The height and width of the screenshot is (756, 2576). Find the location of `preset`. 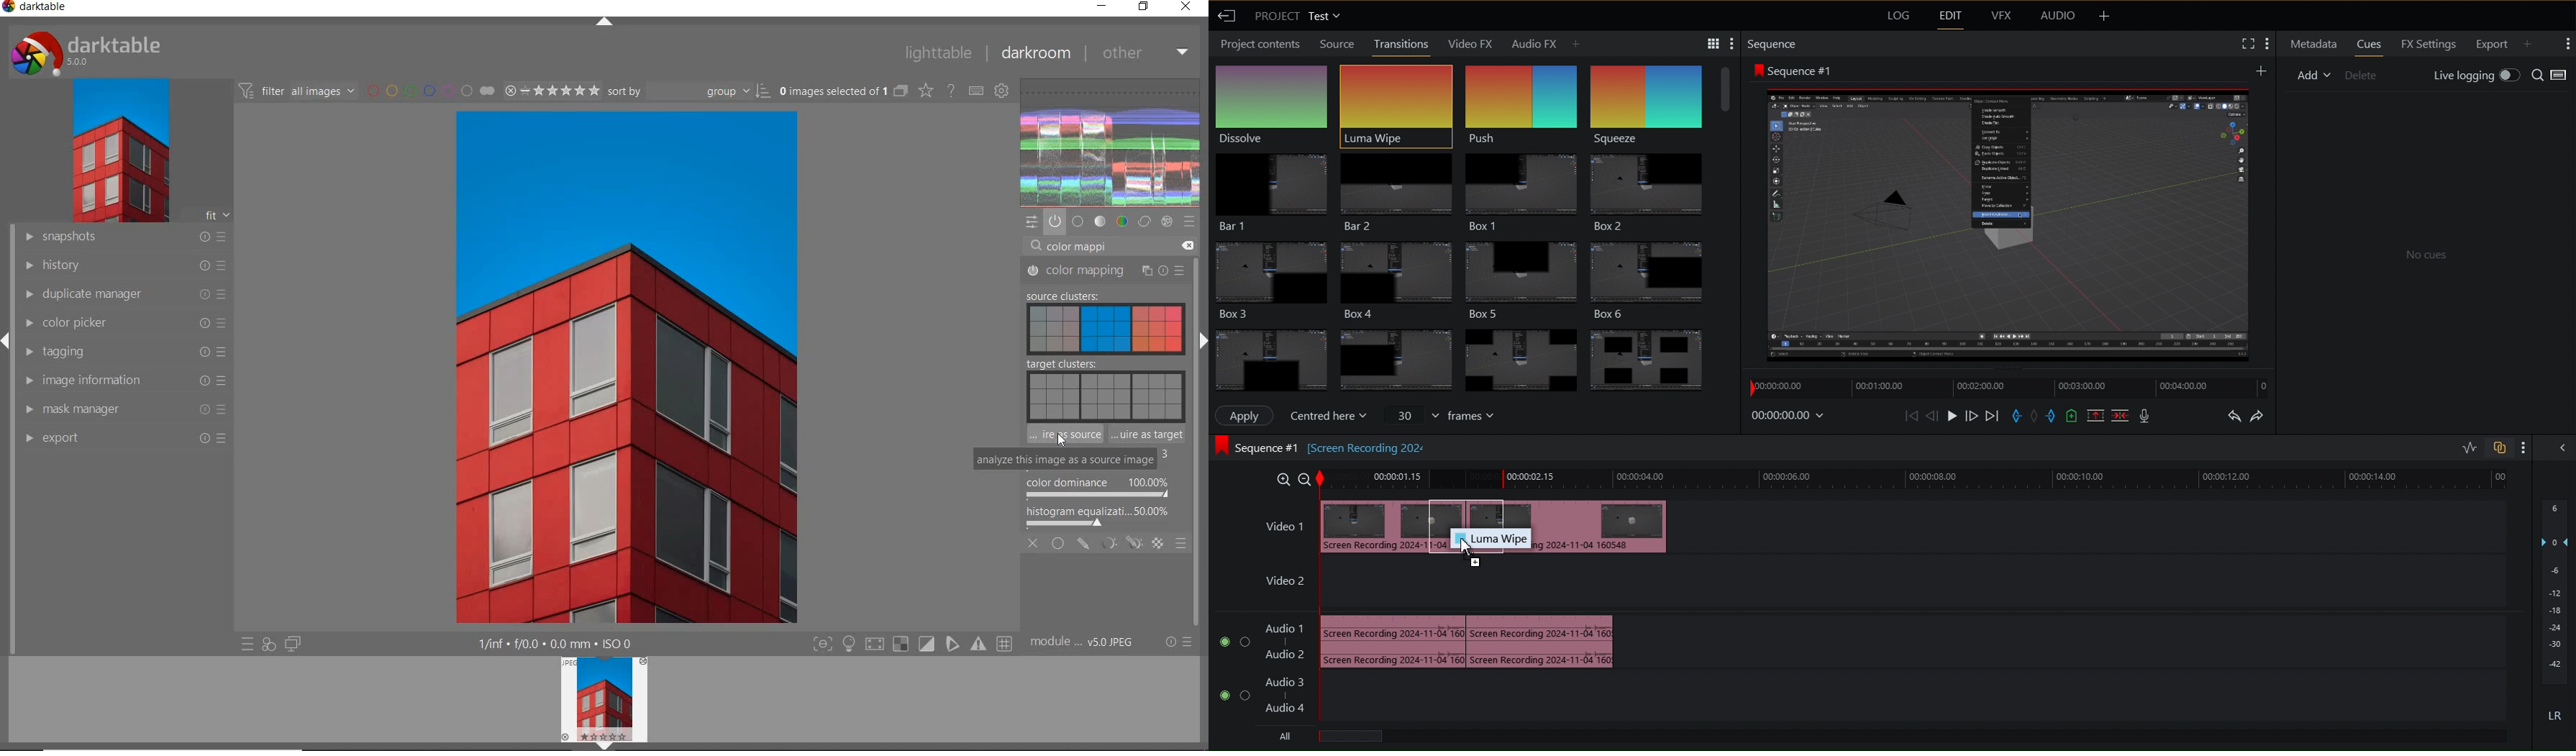

preset is located at coordinates (1189, 222).